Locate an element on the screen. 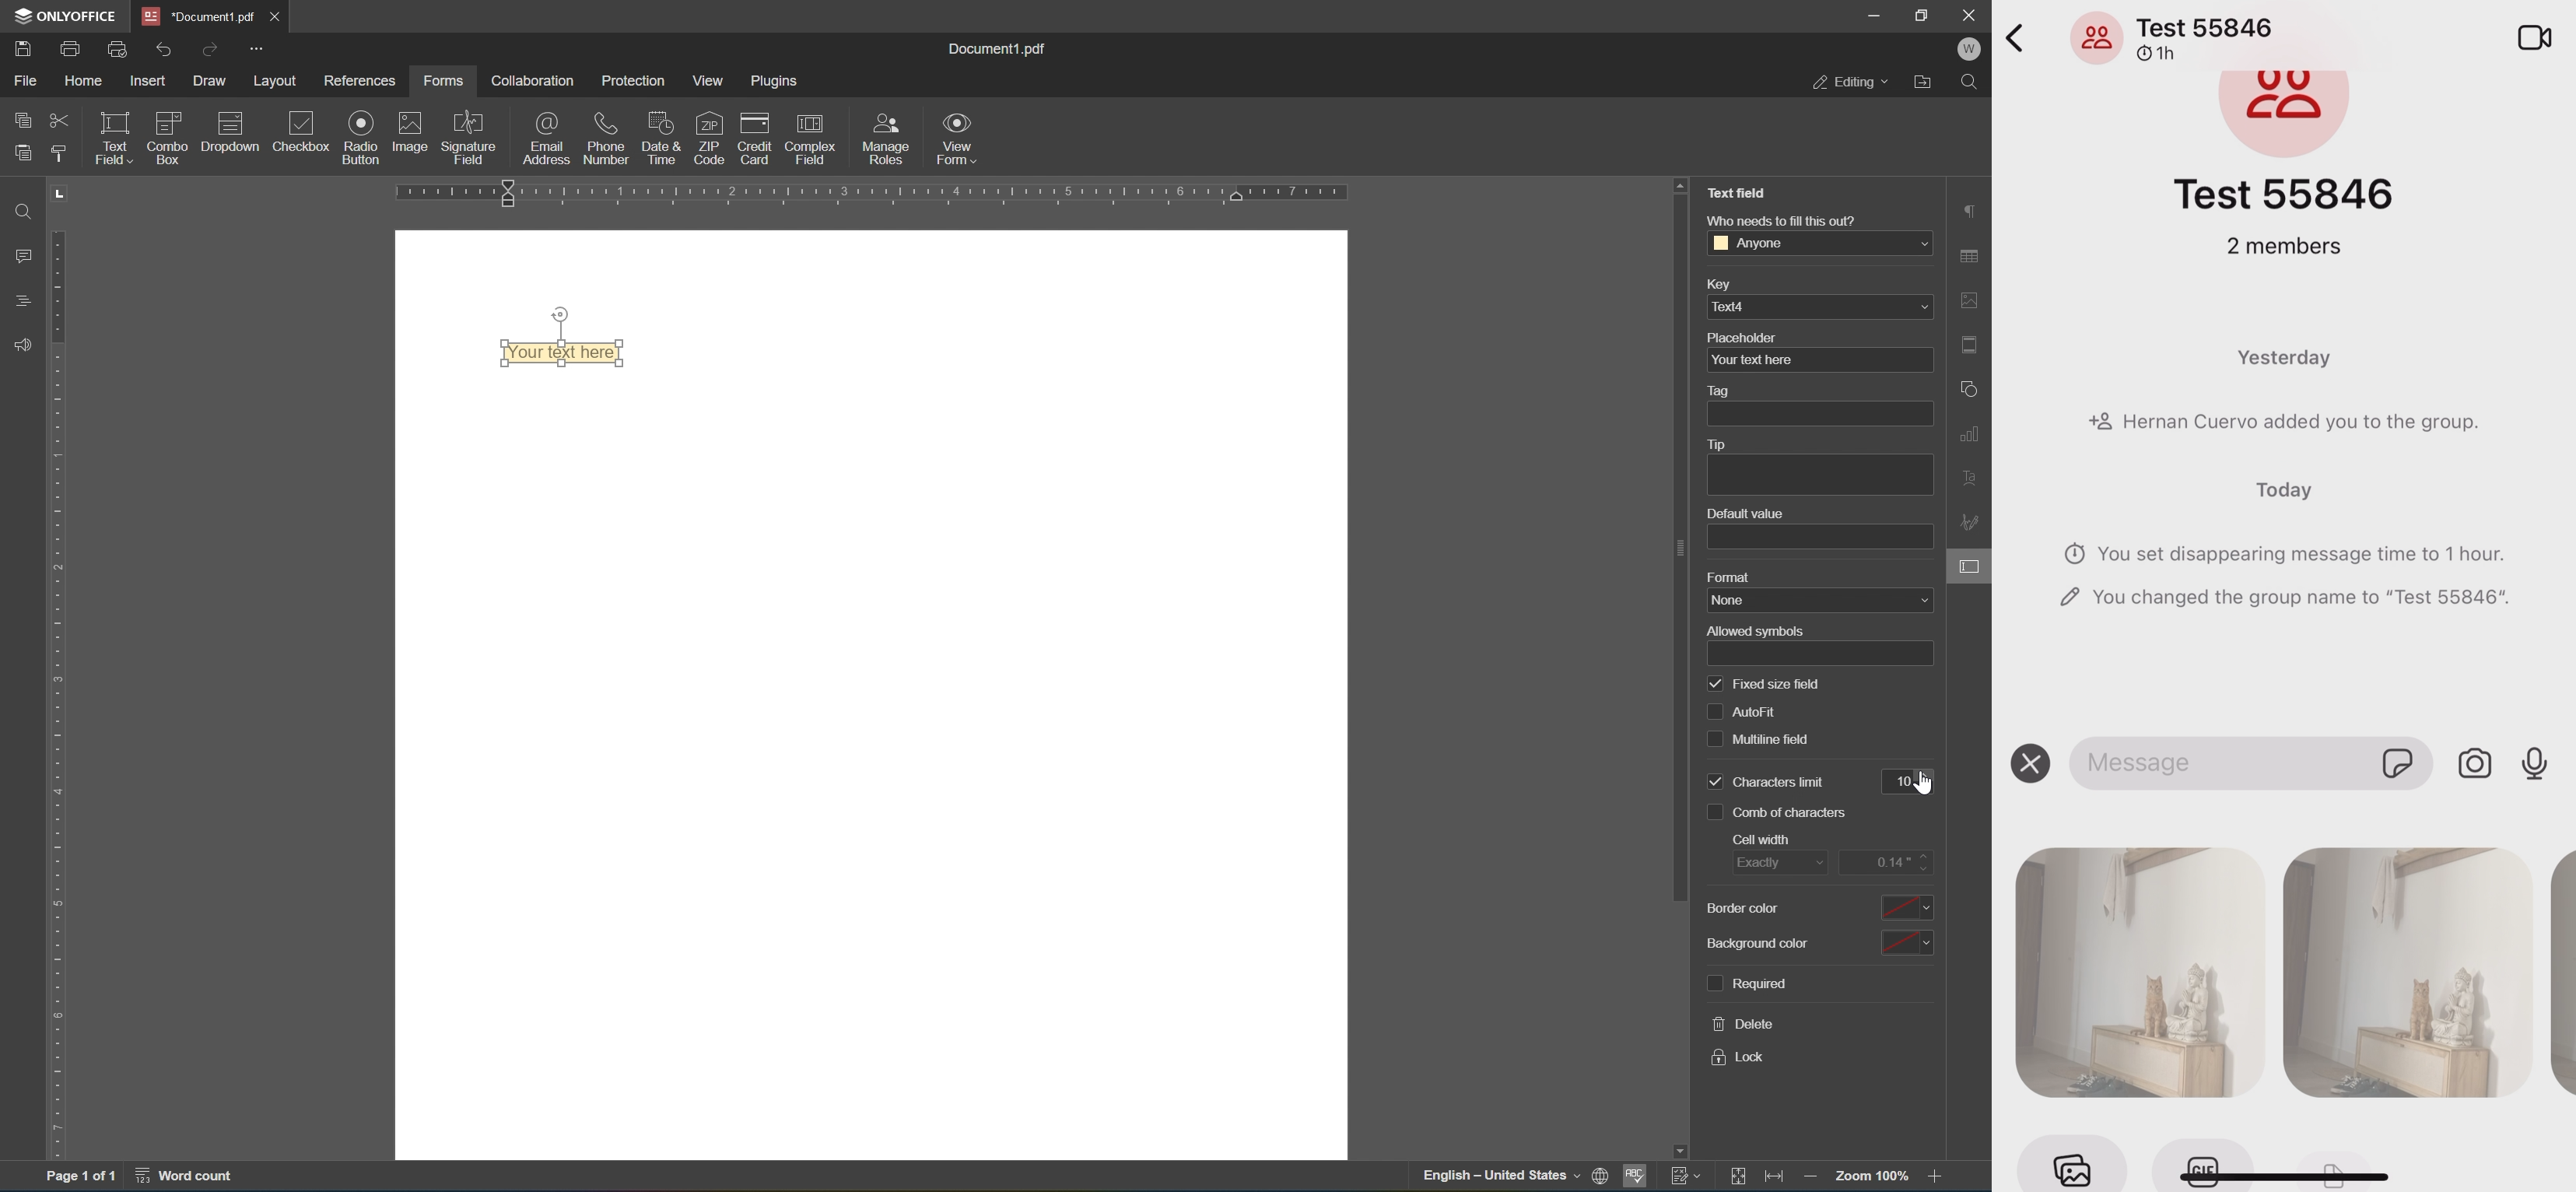 This screenshot has width=2576, height=1204. file is located at coordinates (28, 81).